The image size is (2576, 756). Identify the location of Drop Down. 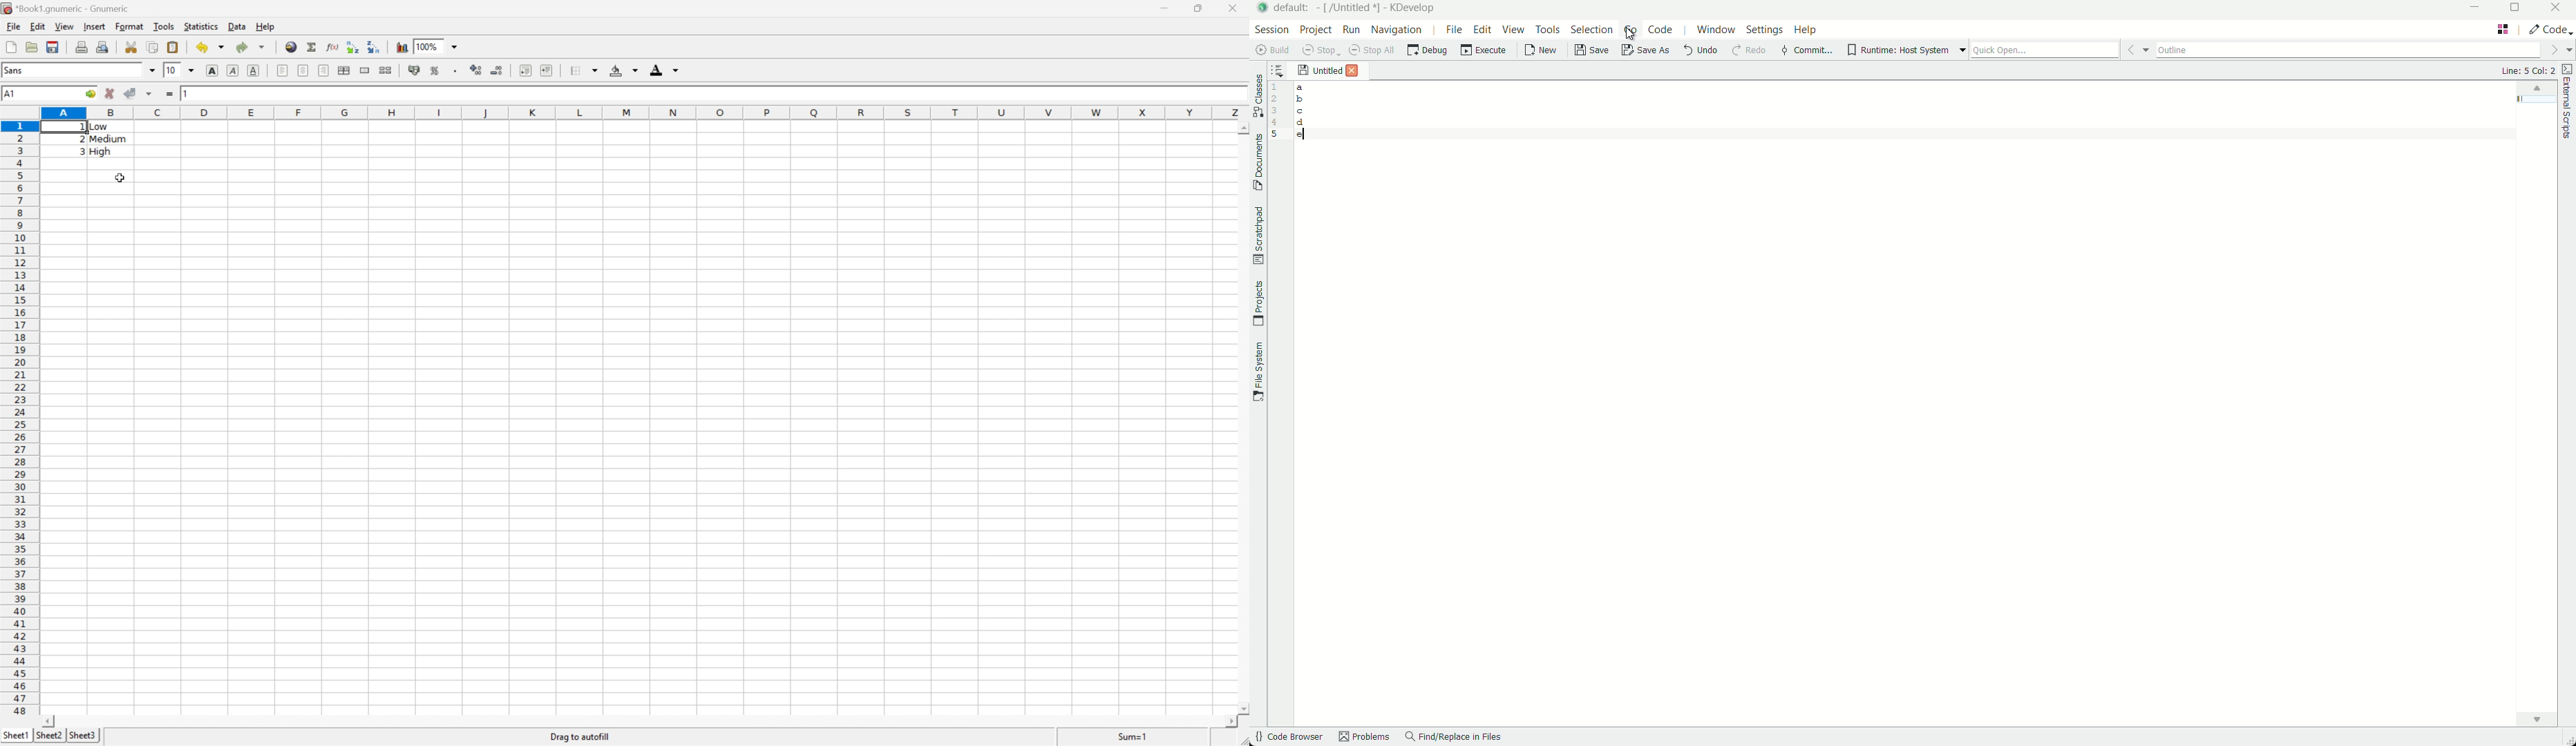
(455, 47).